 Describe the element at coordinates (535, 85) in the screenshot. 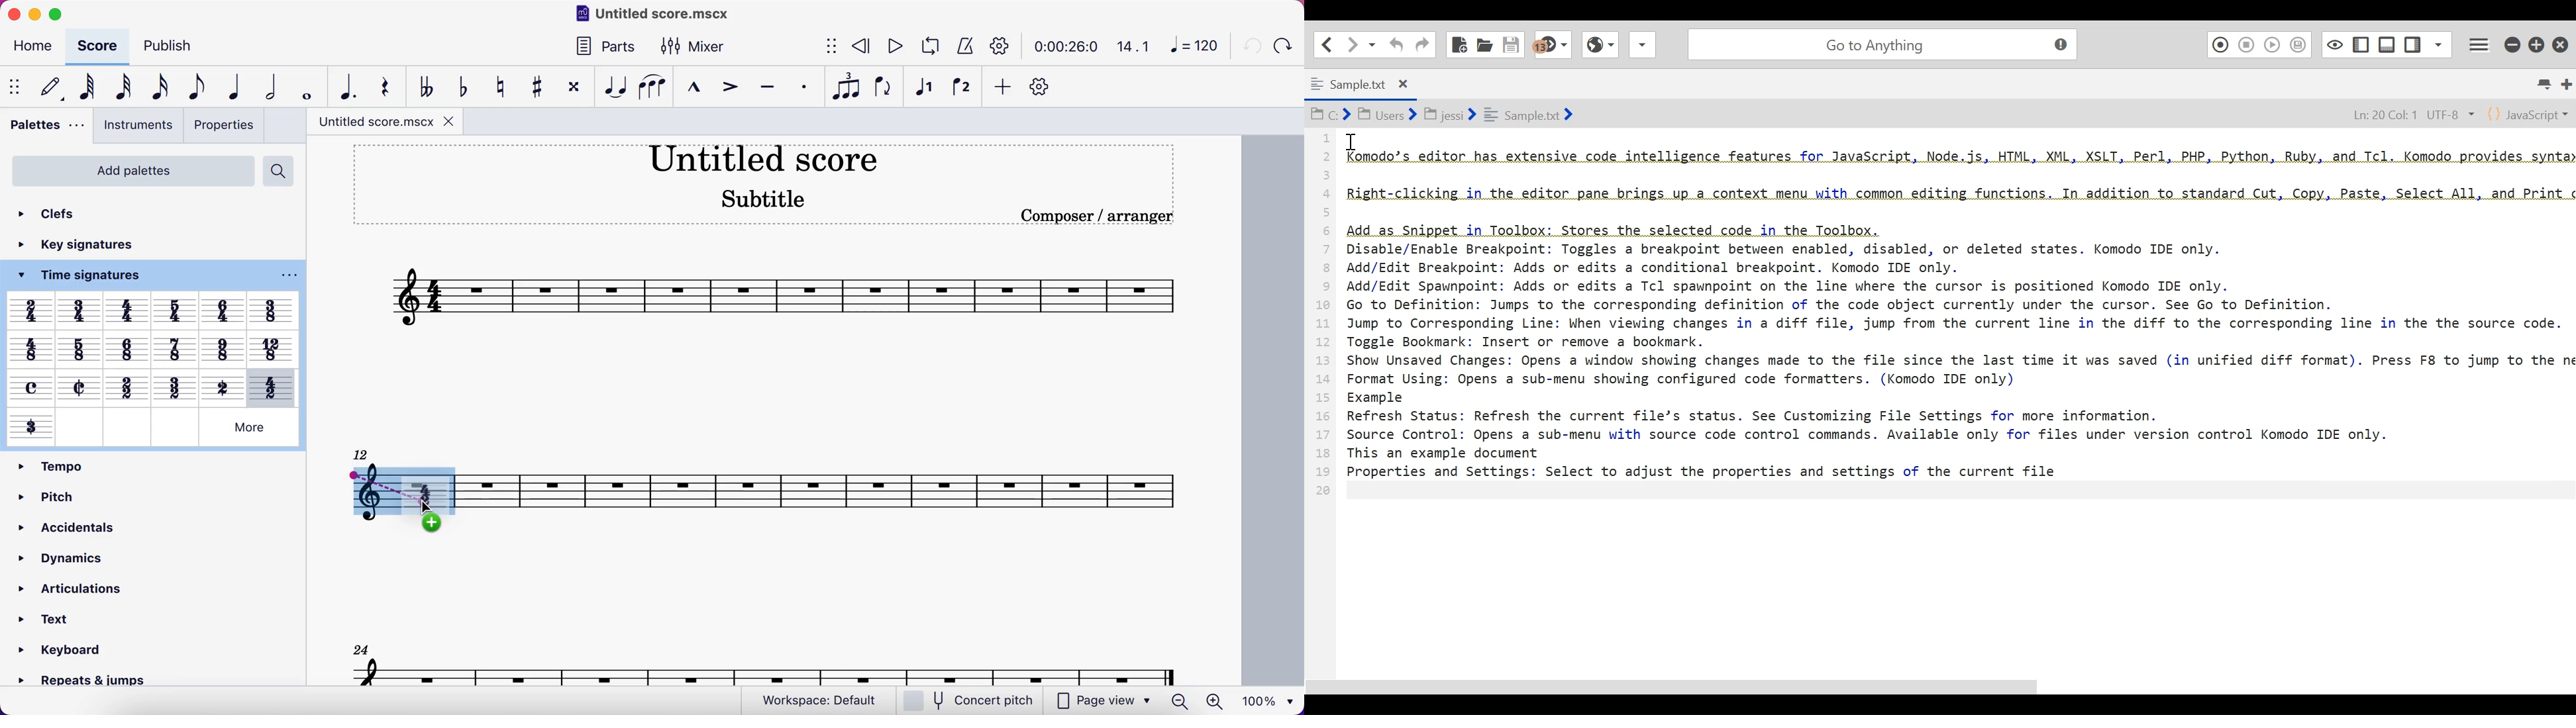

I see `toggle sharp` at that location.